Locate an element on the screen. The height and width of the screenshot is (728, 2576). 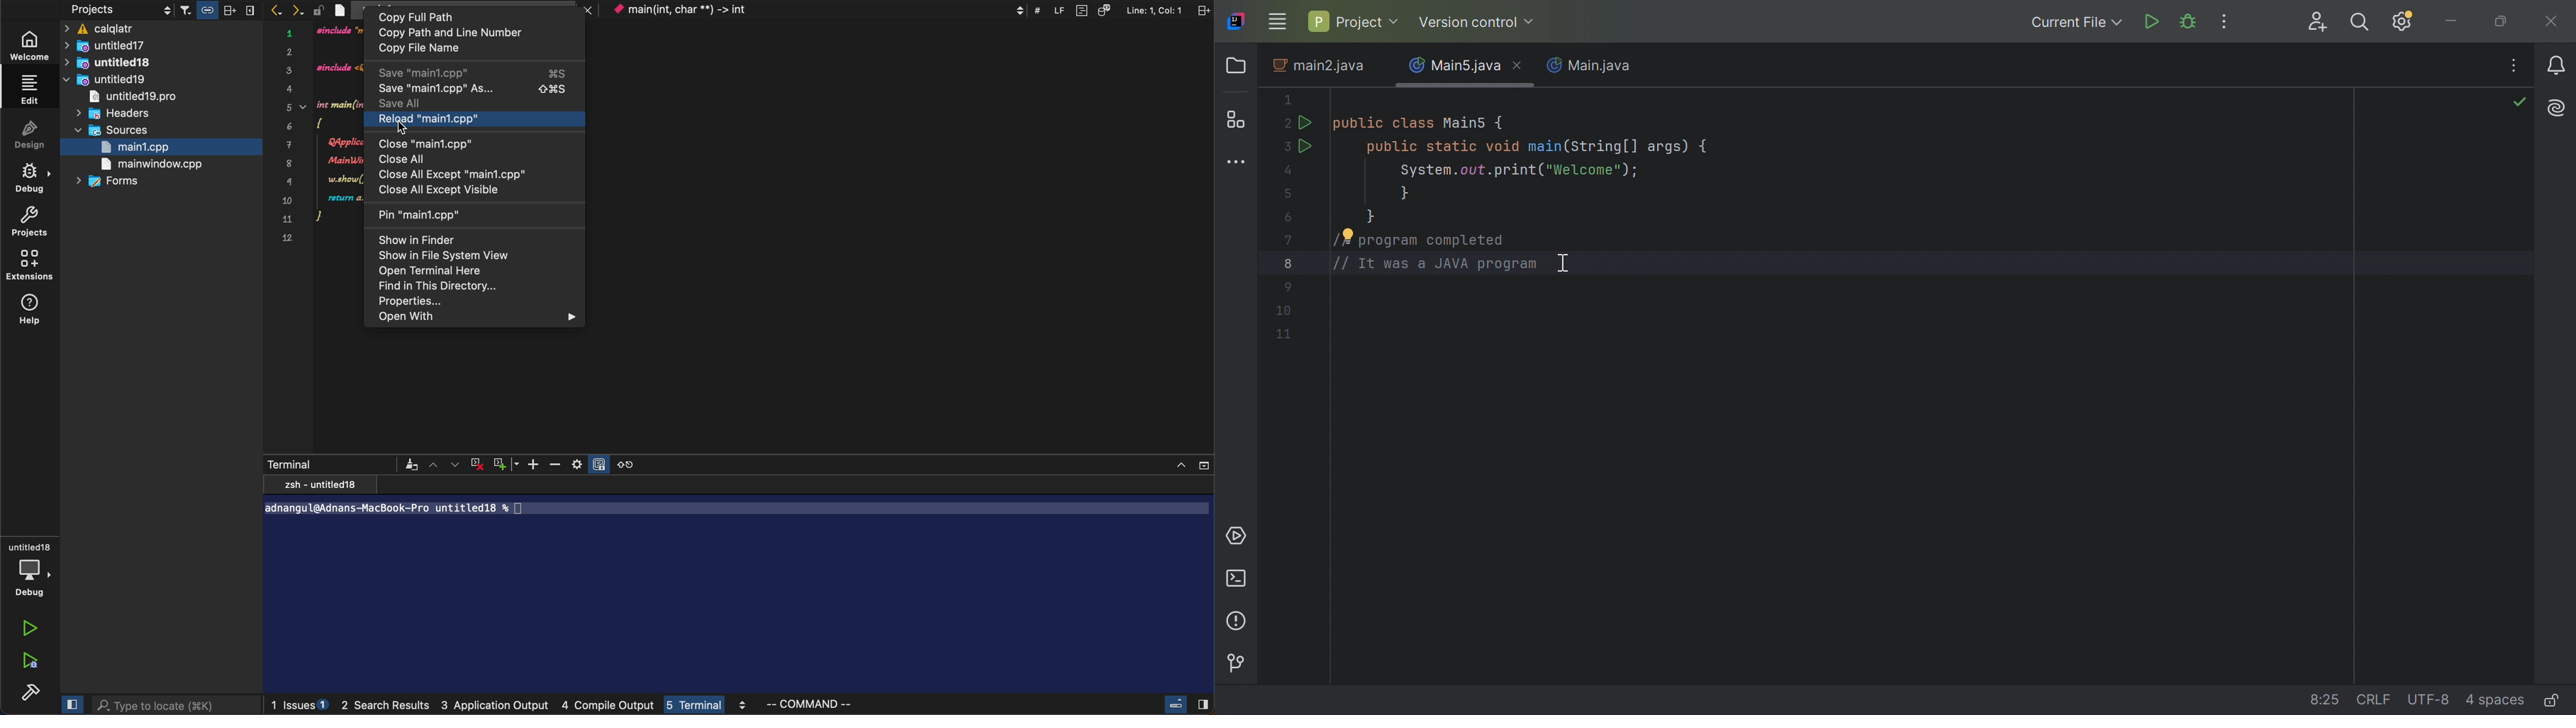
edit is located at coordinates (32, 88).